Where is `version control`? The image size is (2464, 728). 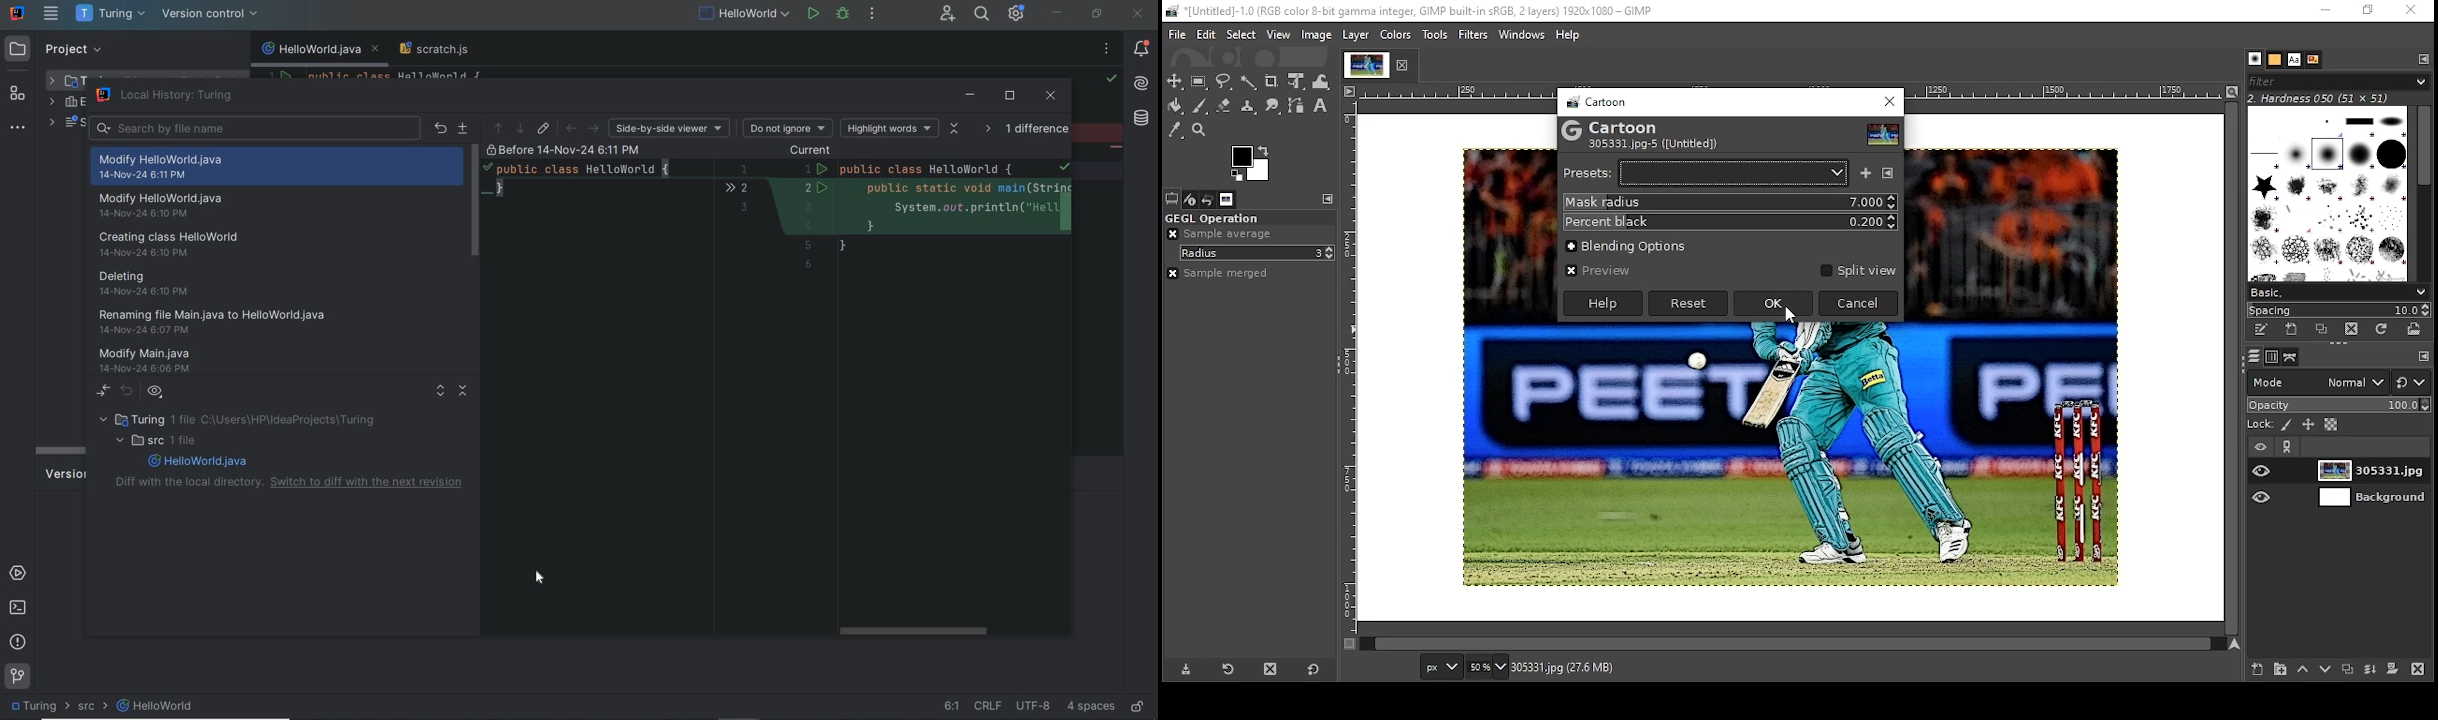 version control is located at coordinates (65, 475).